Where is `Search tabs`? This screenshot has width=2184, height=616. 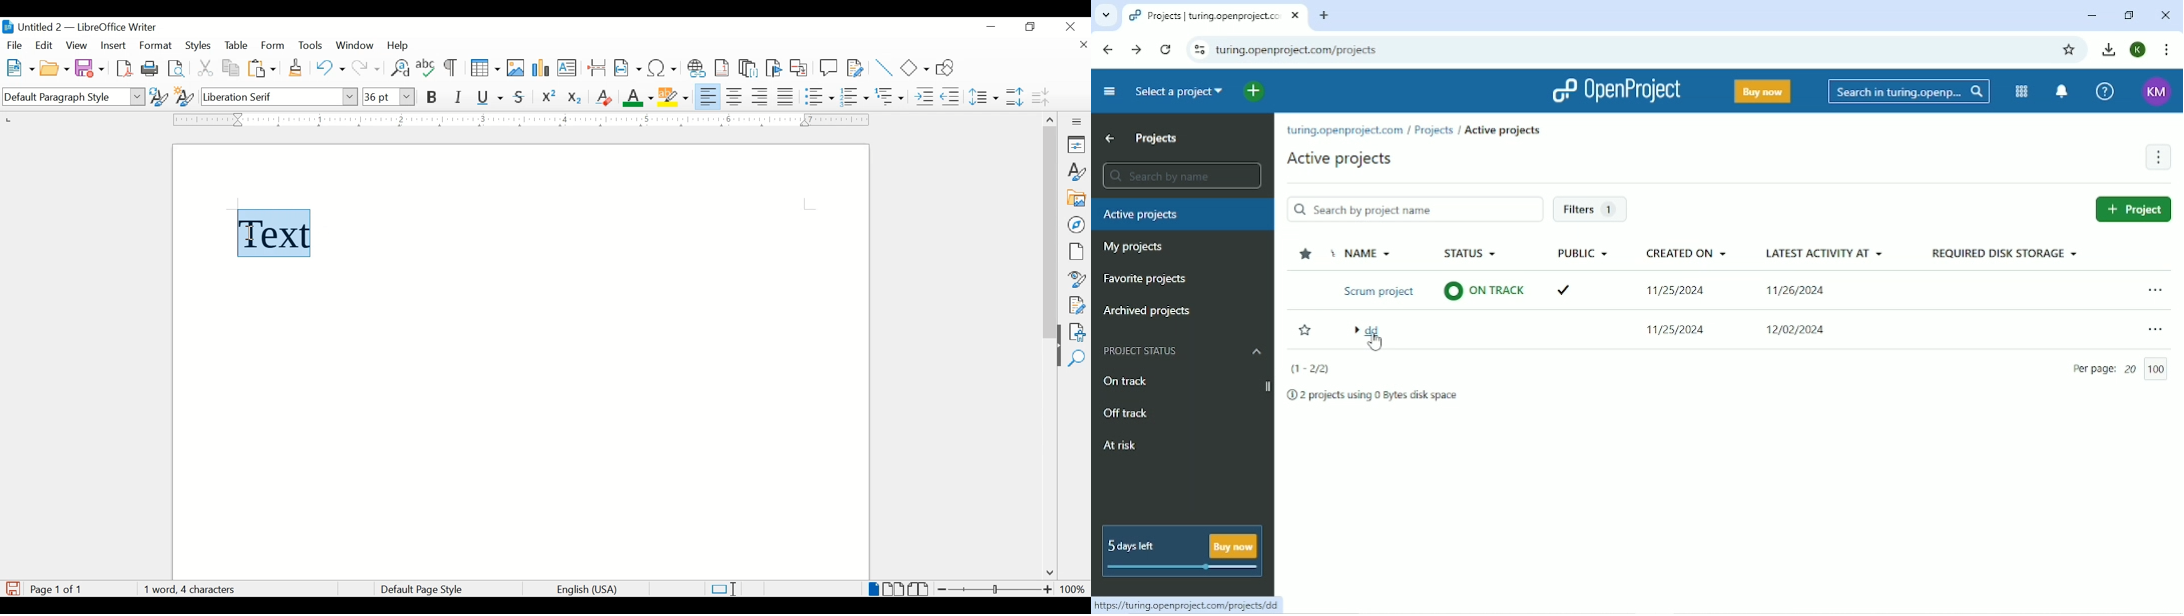 Search tabs is located at coordinates (1105, 14).